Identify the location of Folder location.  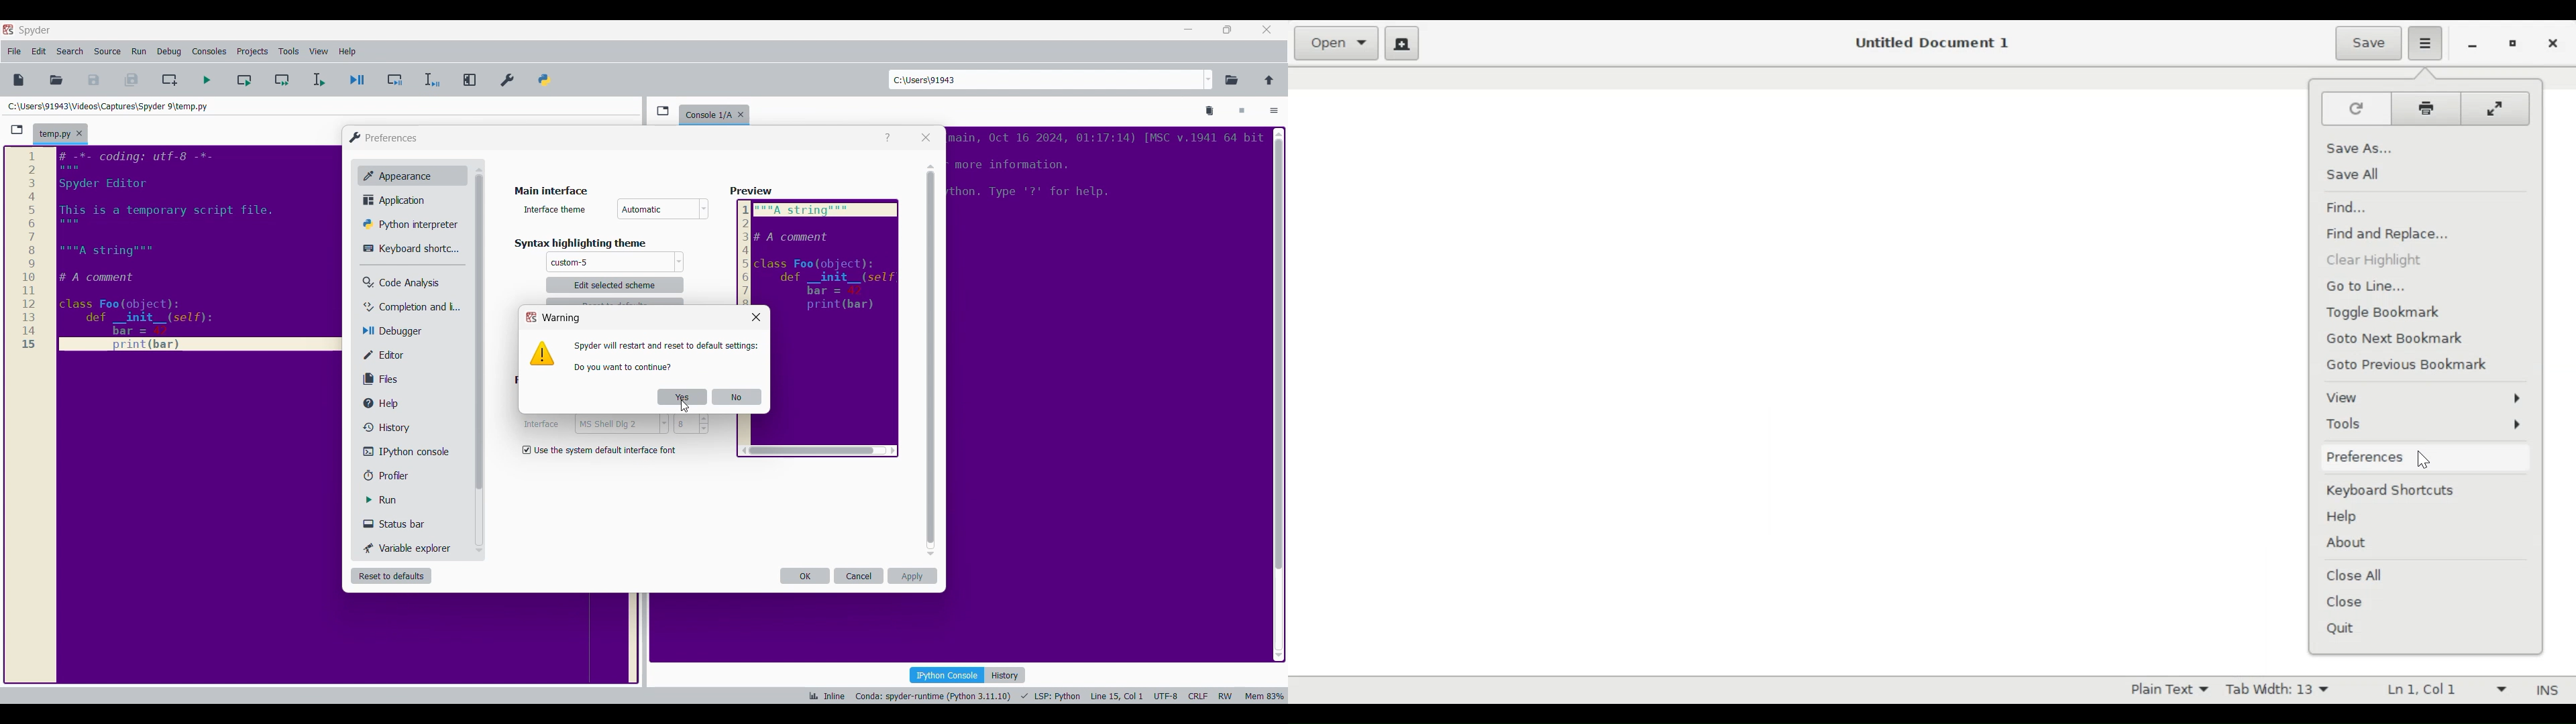
(108, 107).